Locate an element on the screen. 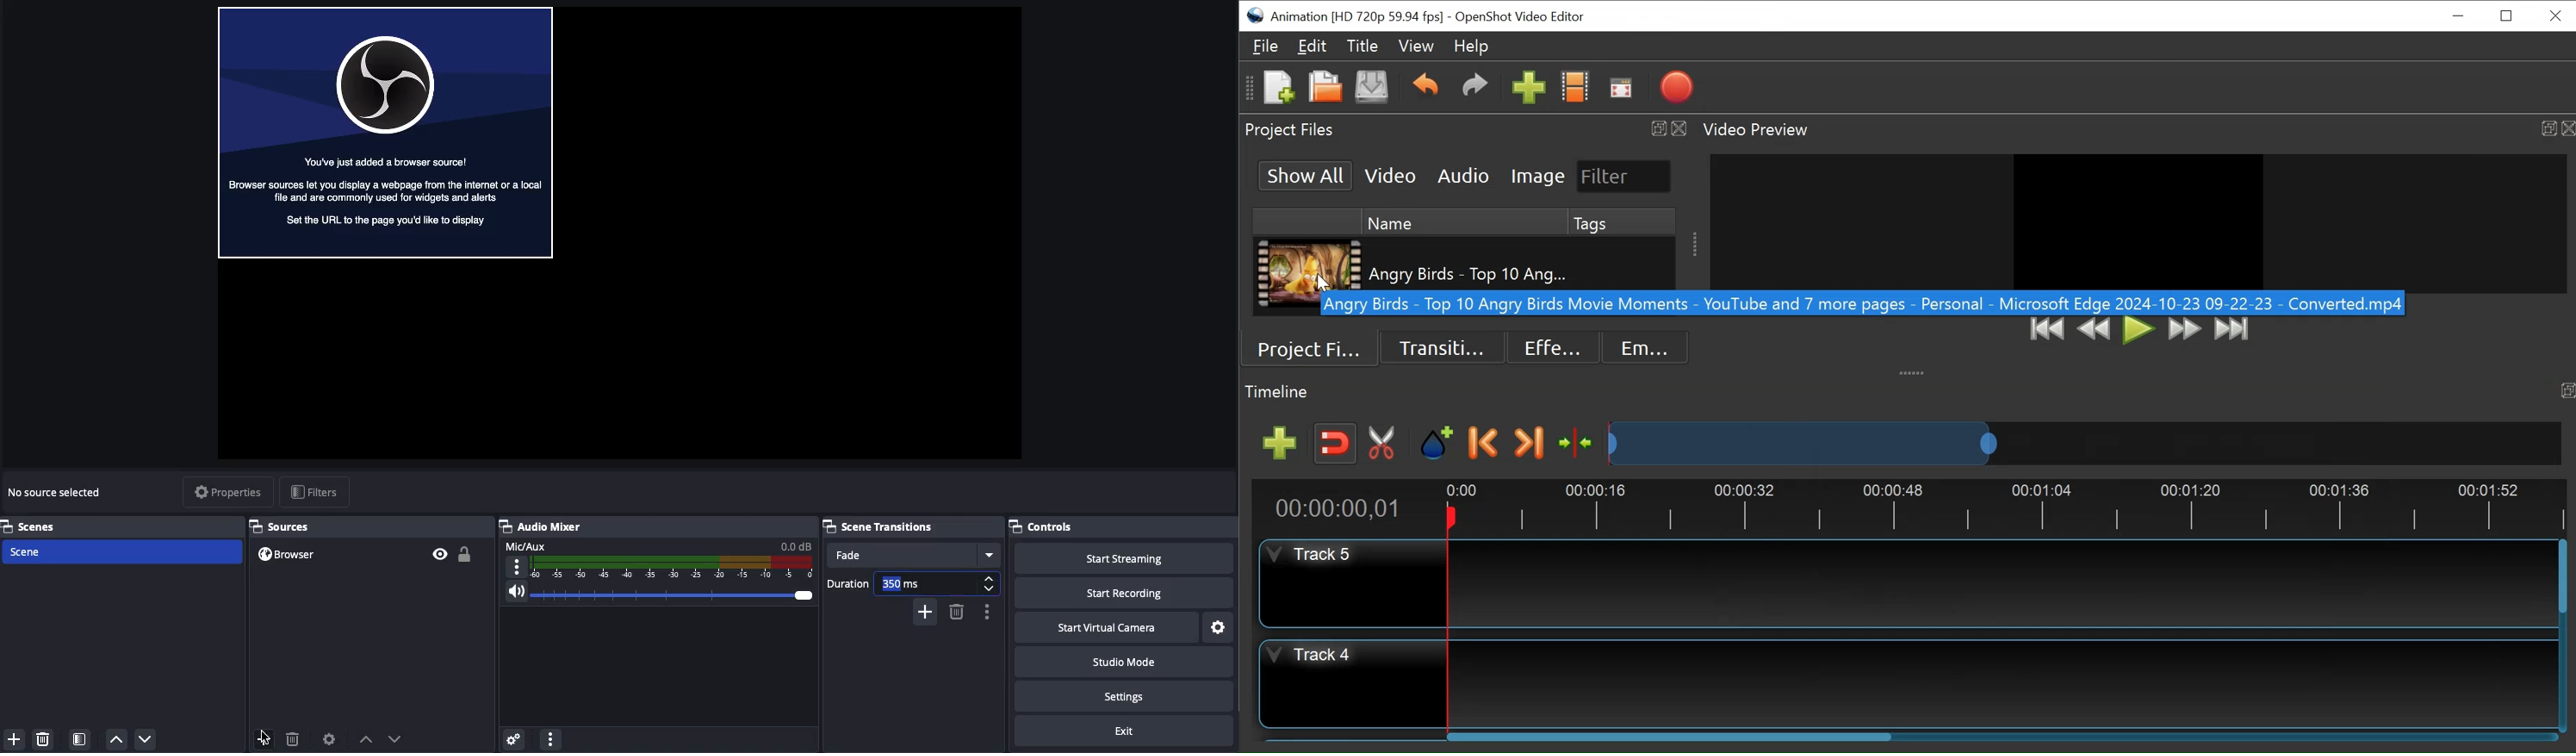 The image size is (2576, 756). Transition is located at coordinates (1442, 348).